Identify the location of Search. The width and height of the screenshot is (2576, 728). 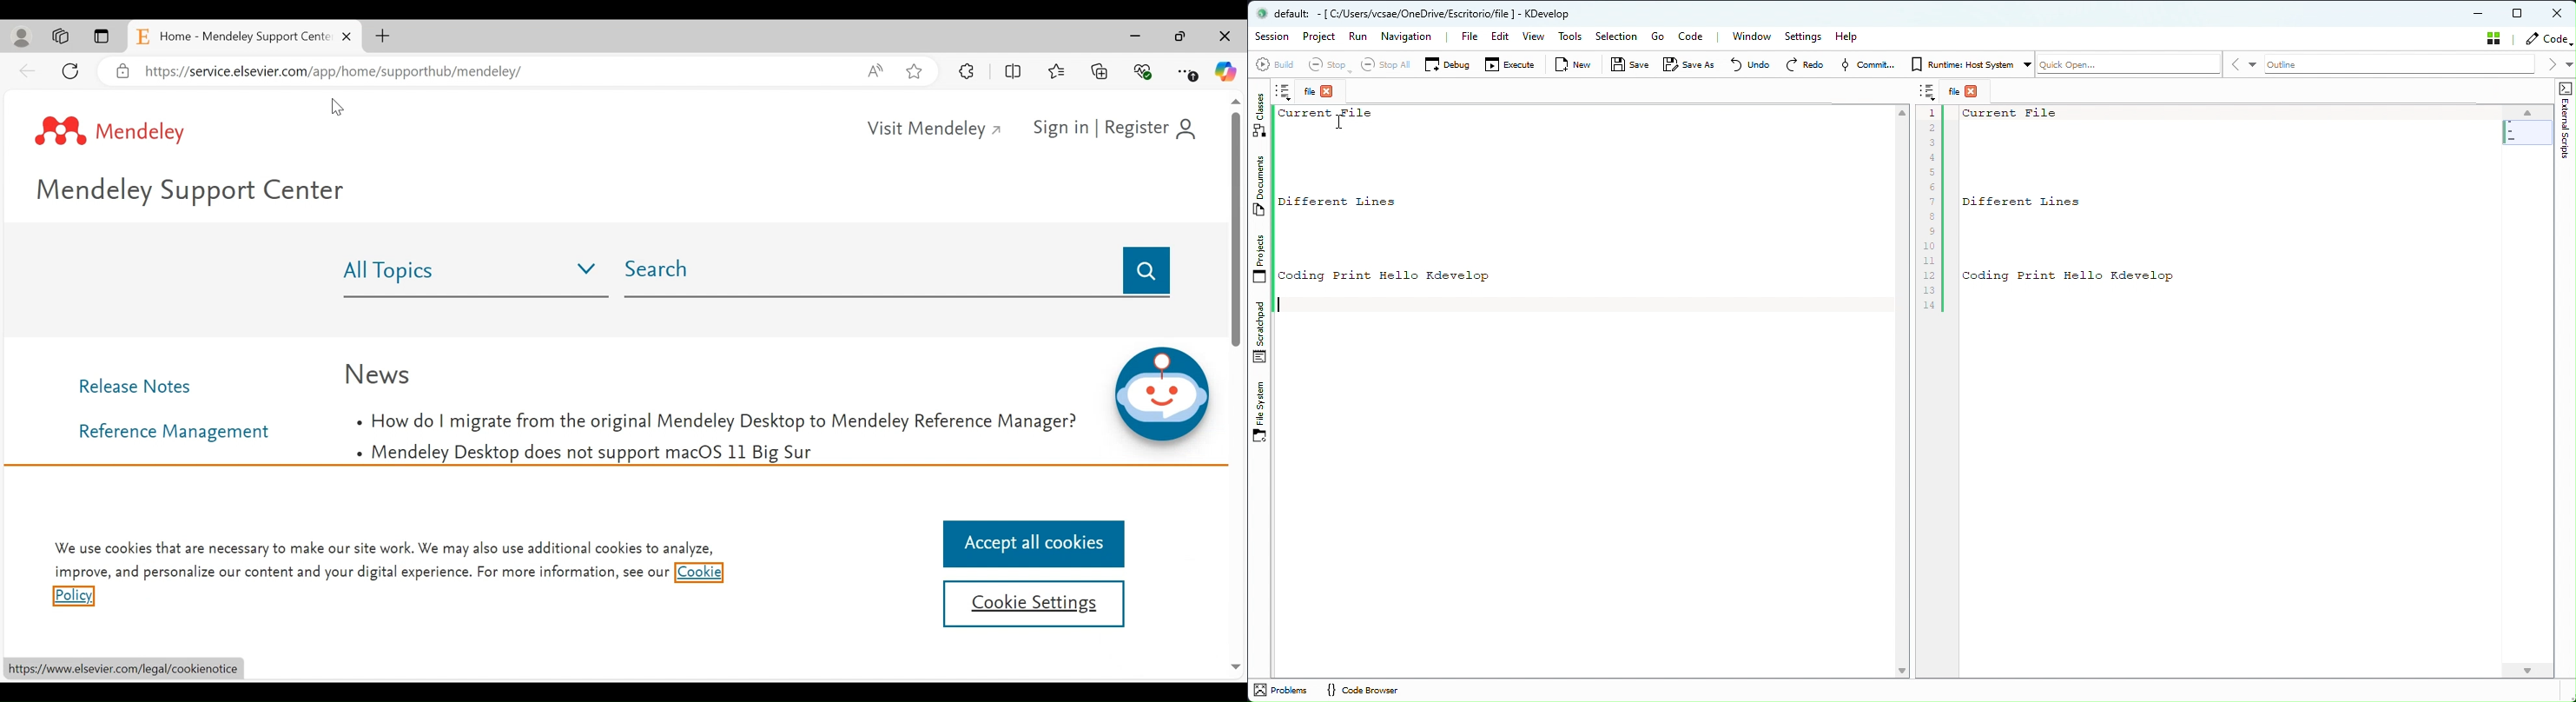
(1146, 271).